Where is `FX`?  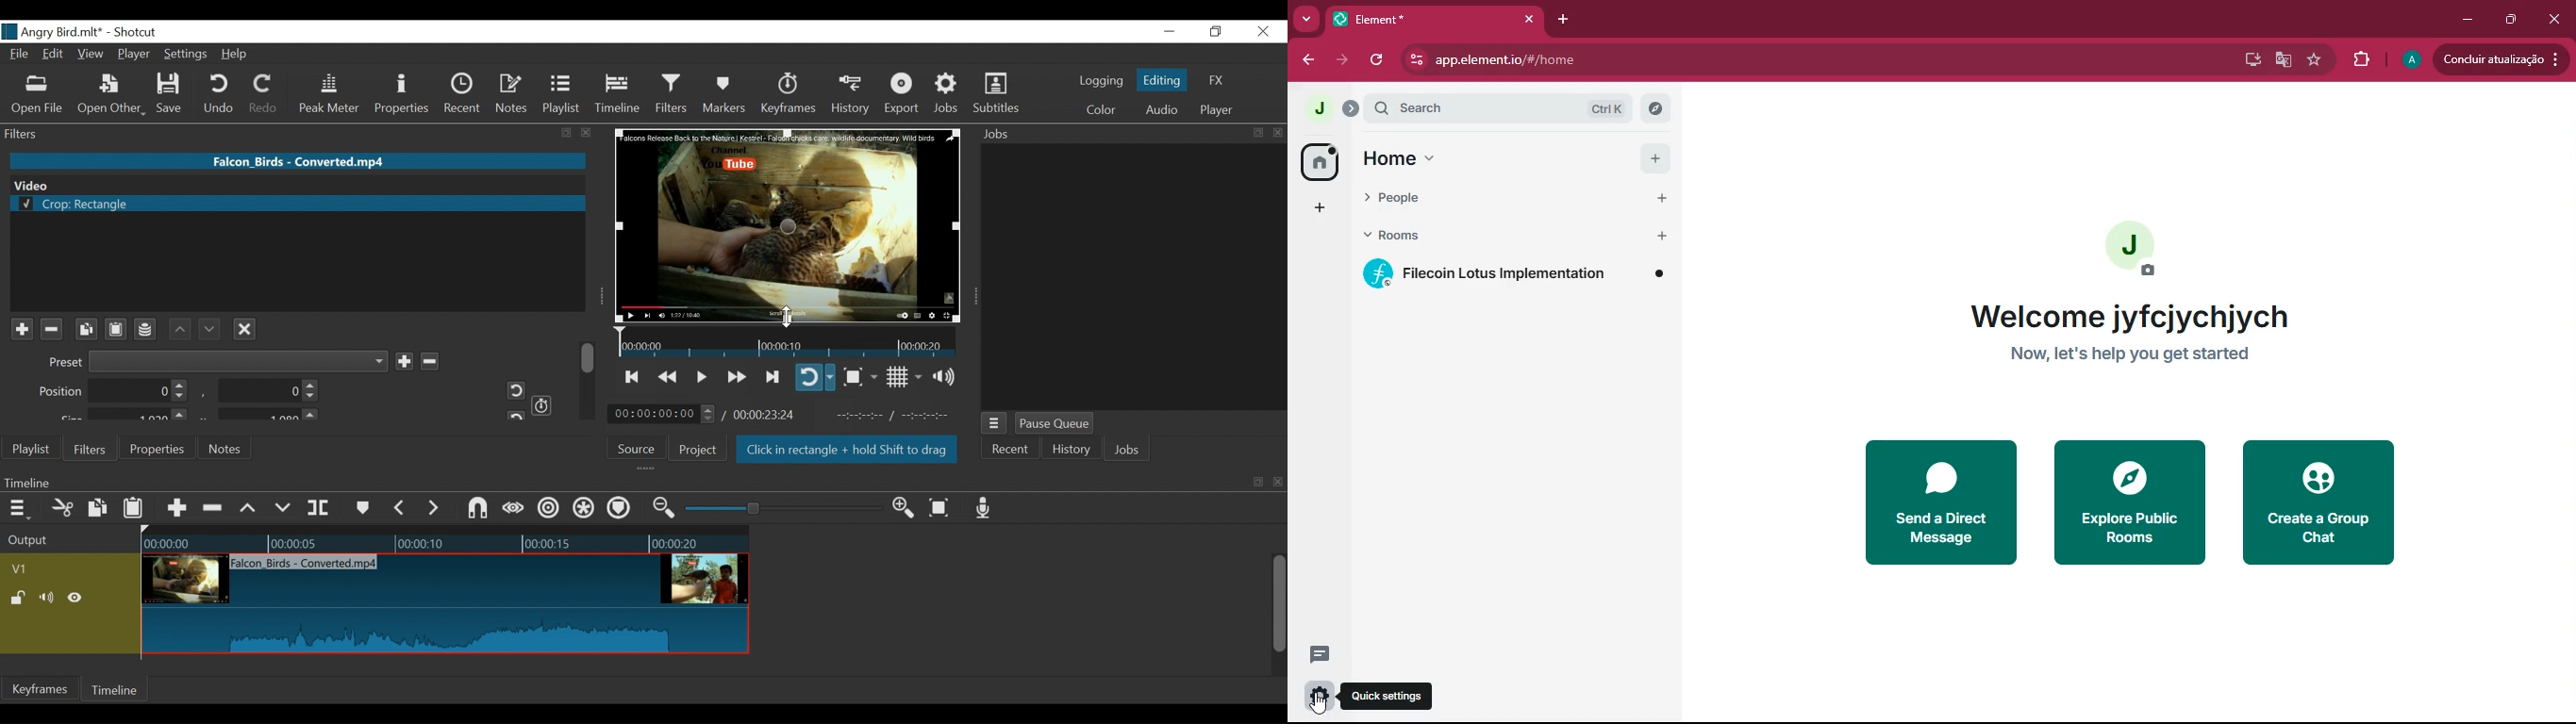 FX is located at coordinates (1215, 82).